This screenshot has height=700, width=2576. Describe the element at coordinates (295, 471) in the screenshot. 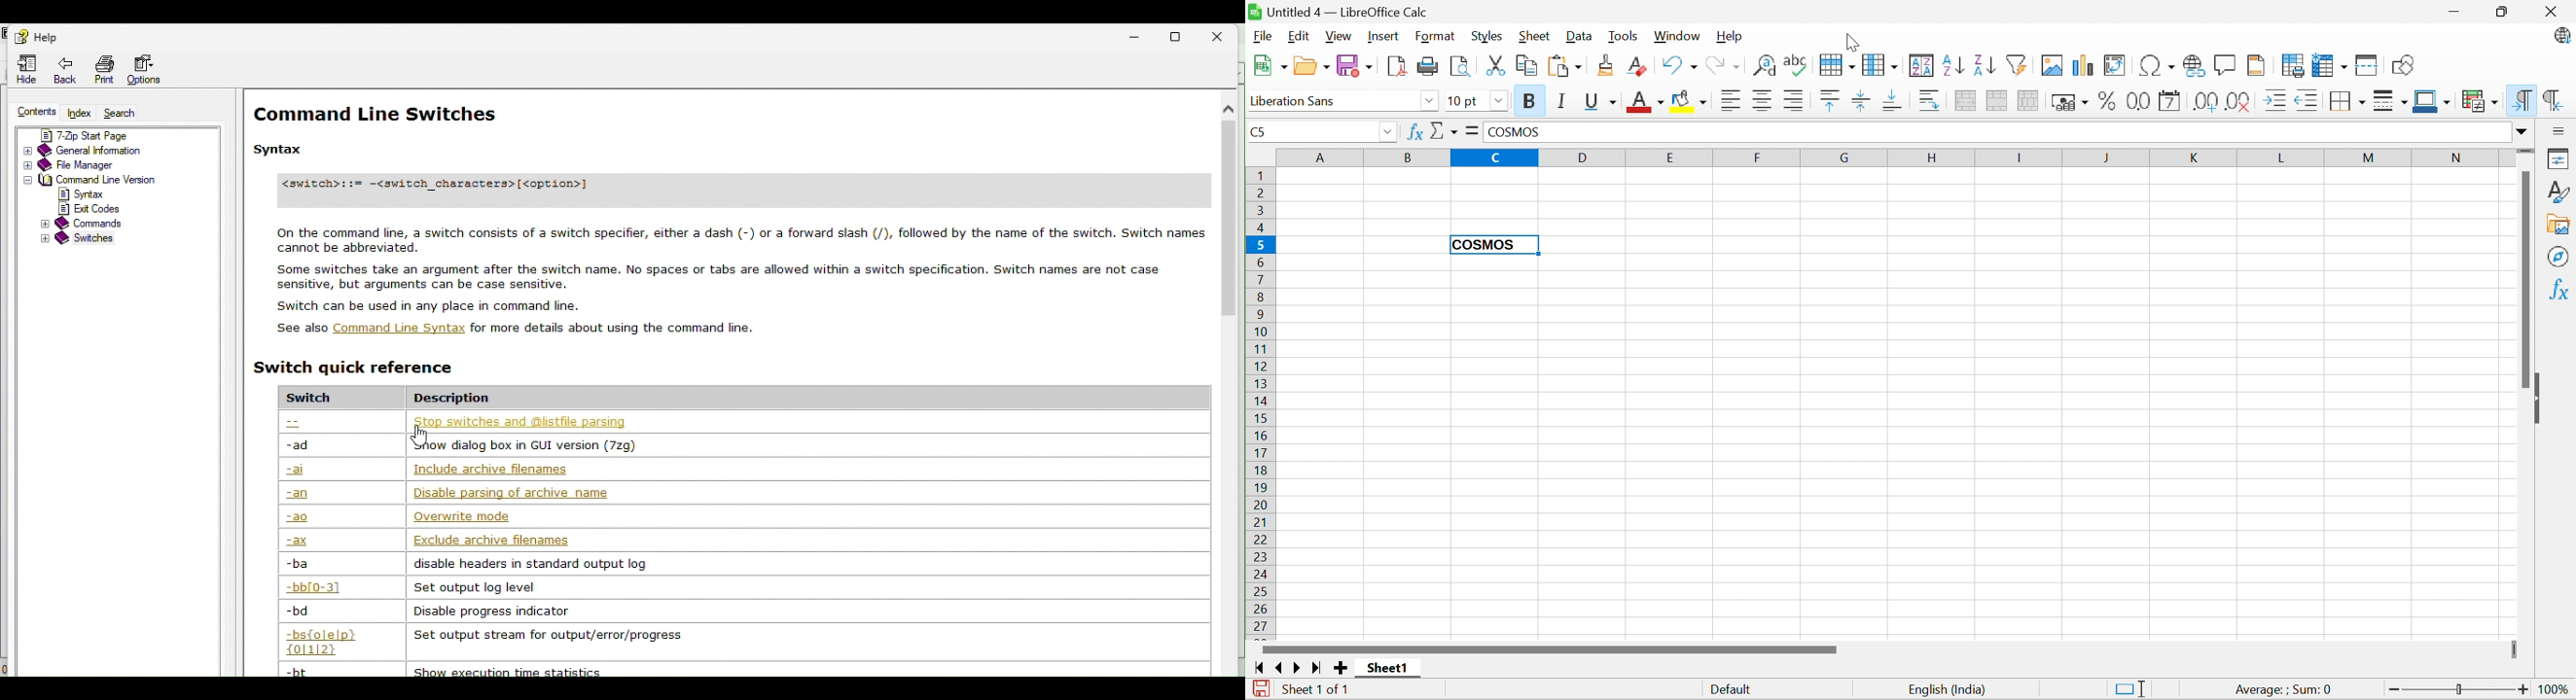

I see `-ai` at that location.